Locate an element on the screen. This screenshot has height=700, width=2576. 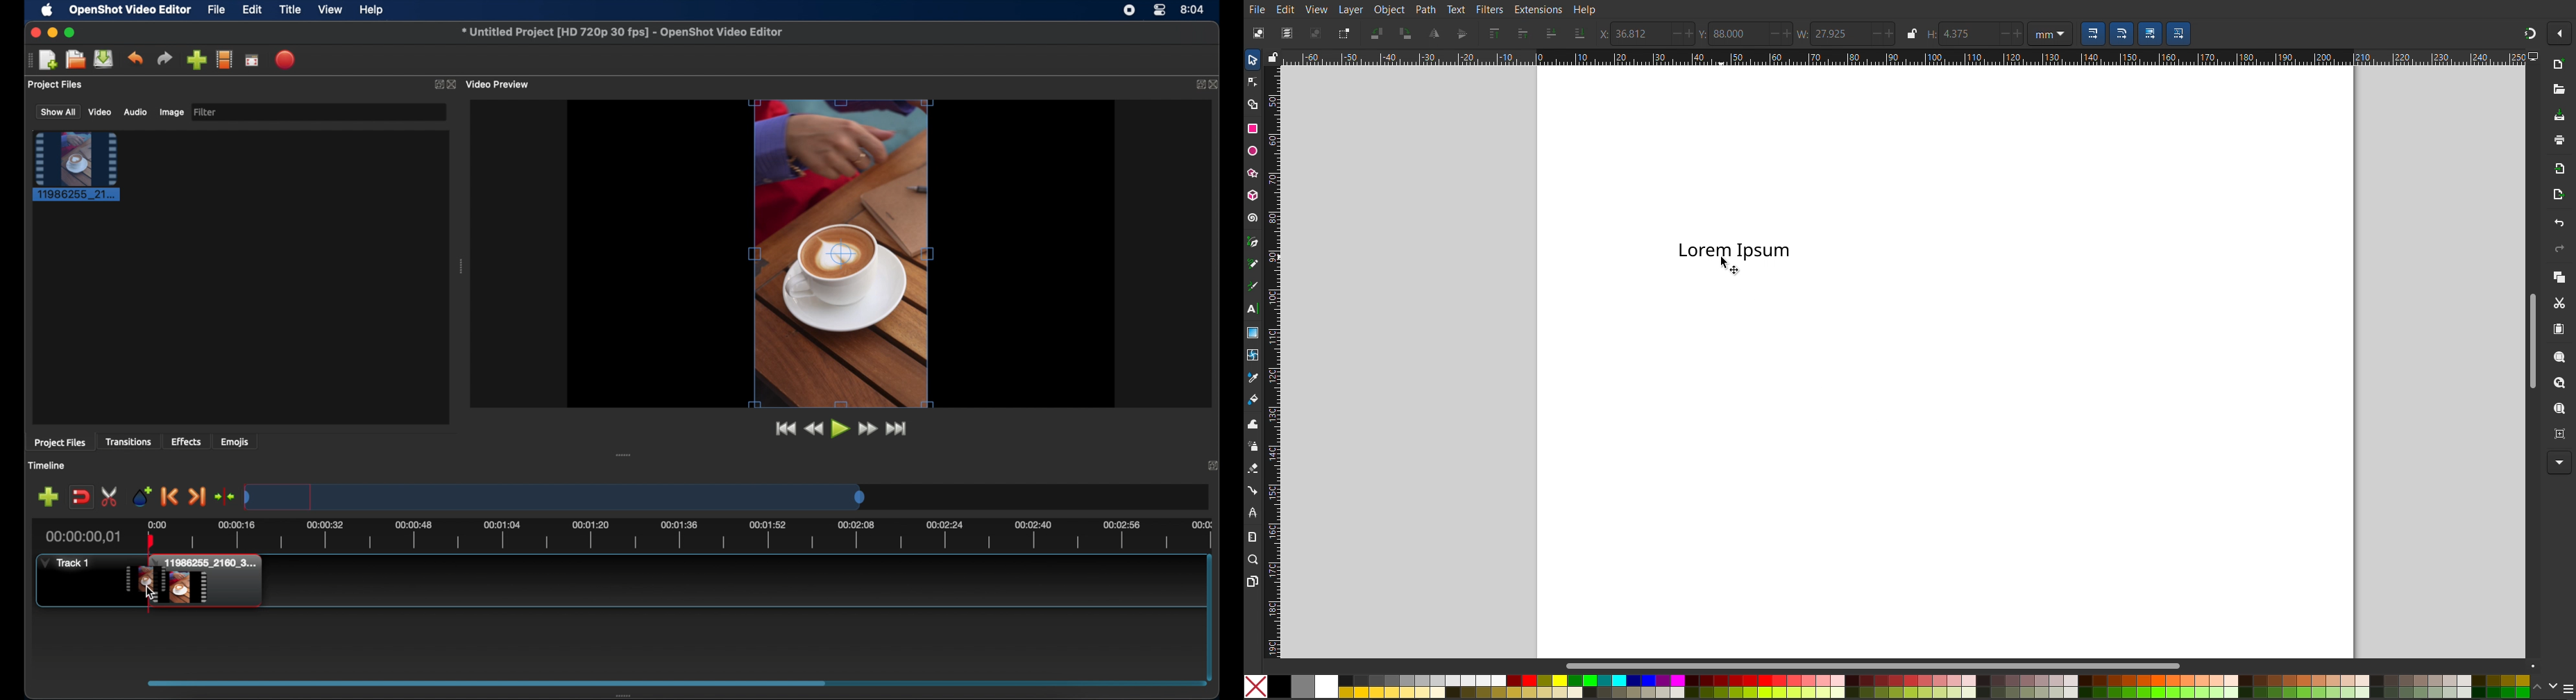
Horizontal Ruler is located at coordinates (1899, 58).